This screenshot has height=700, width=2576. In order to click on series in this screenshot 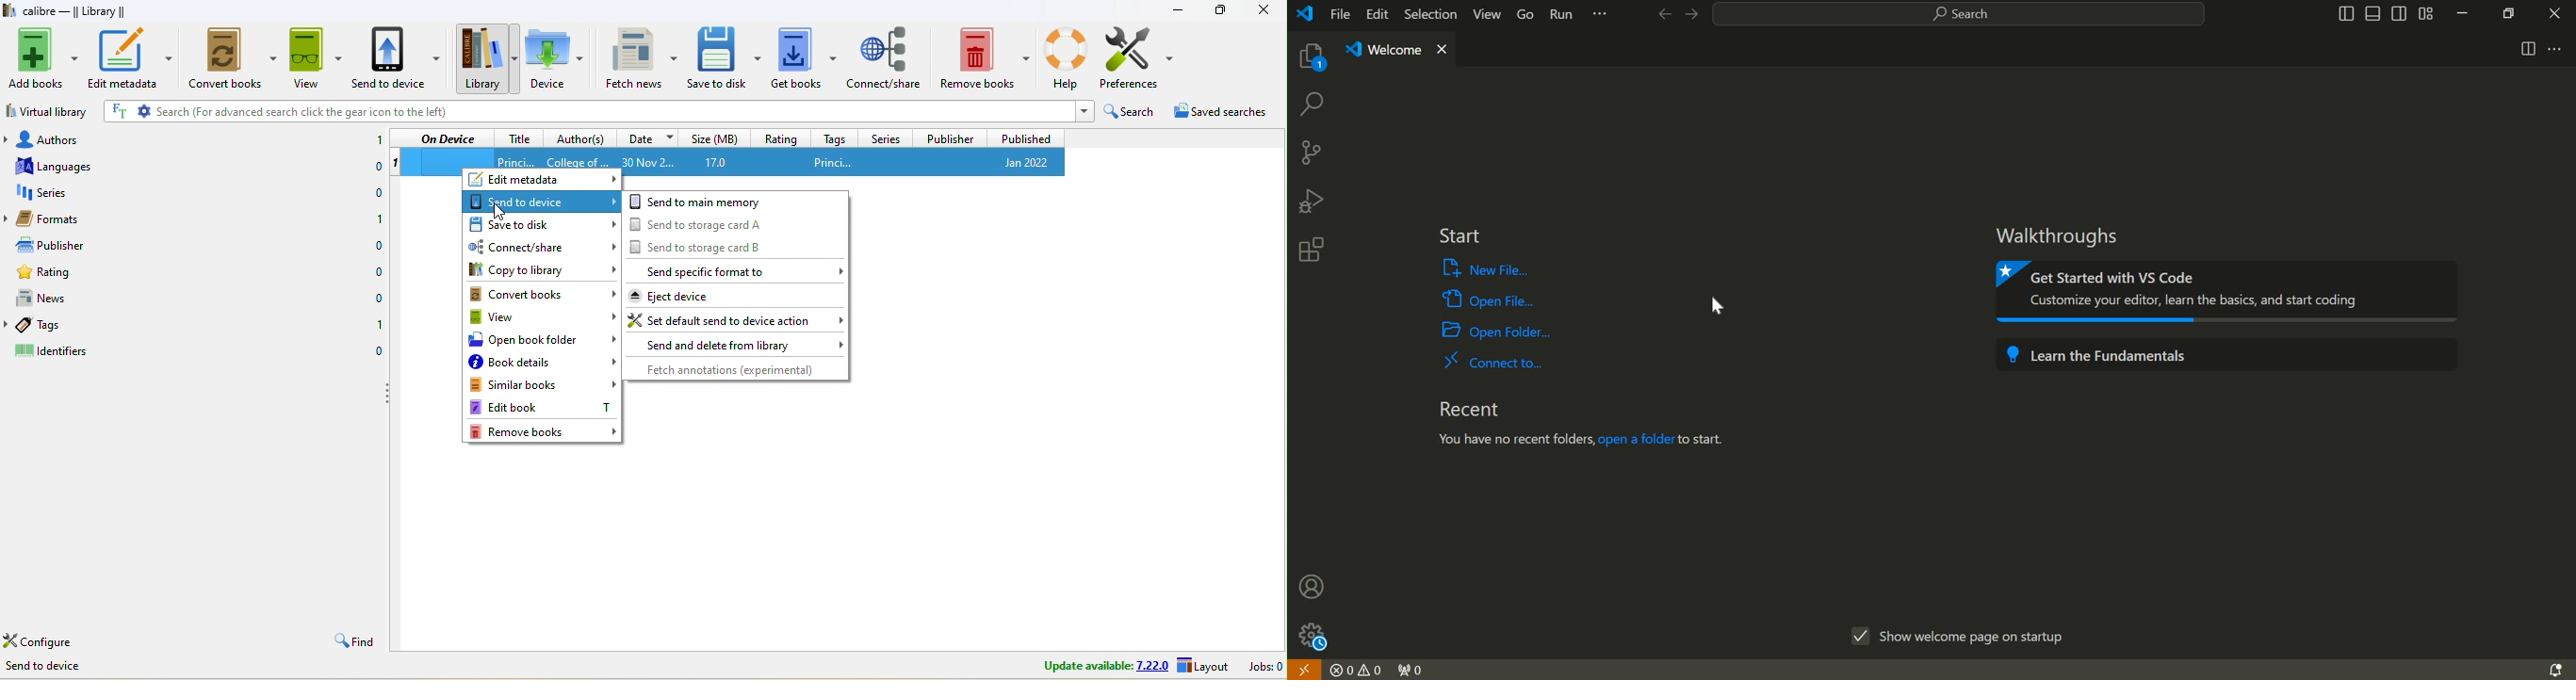, I will do `click(55, 192)`.